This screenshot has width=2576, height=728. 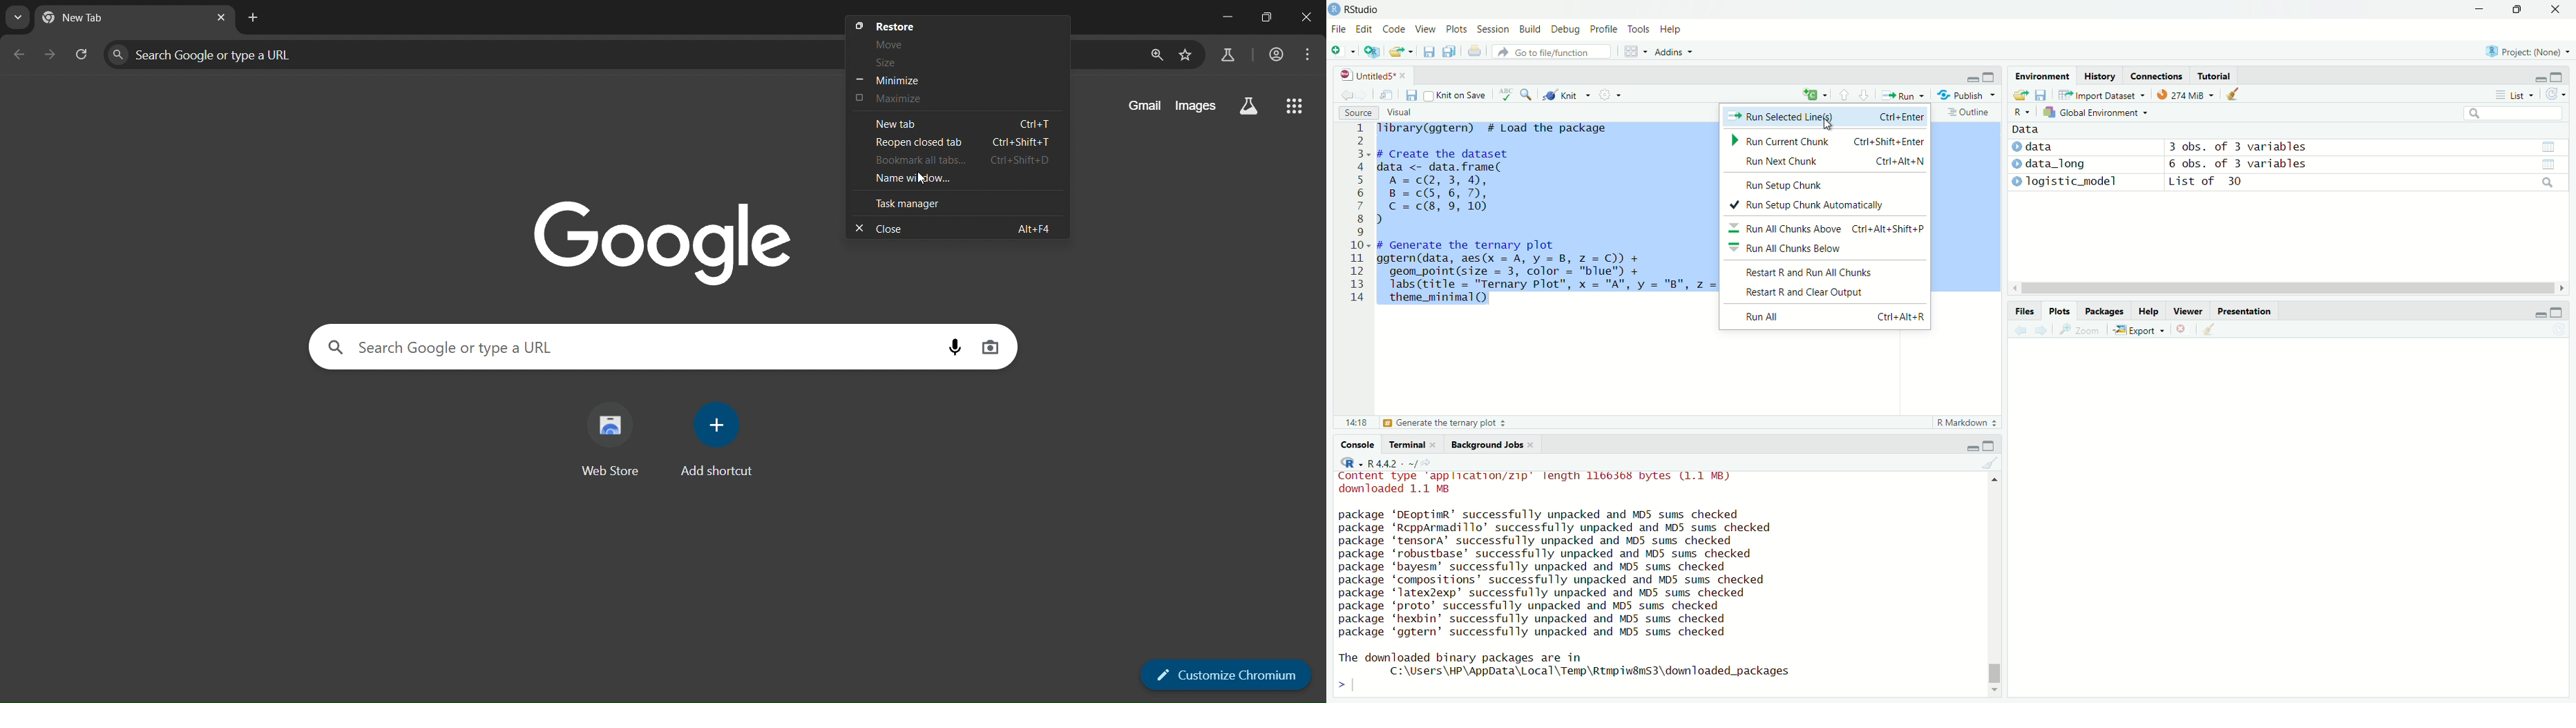 I want to click on downward, so click(x=1866, y=96).